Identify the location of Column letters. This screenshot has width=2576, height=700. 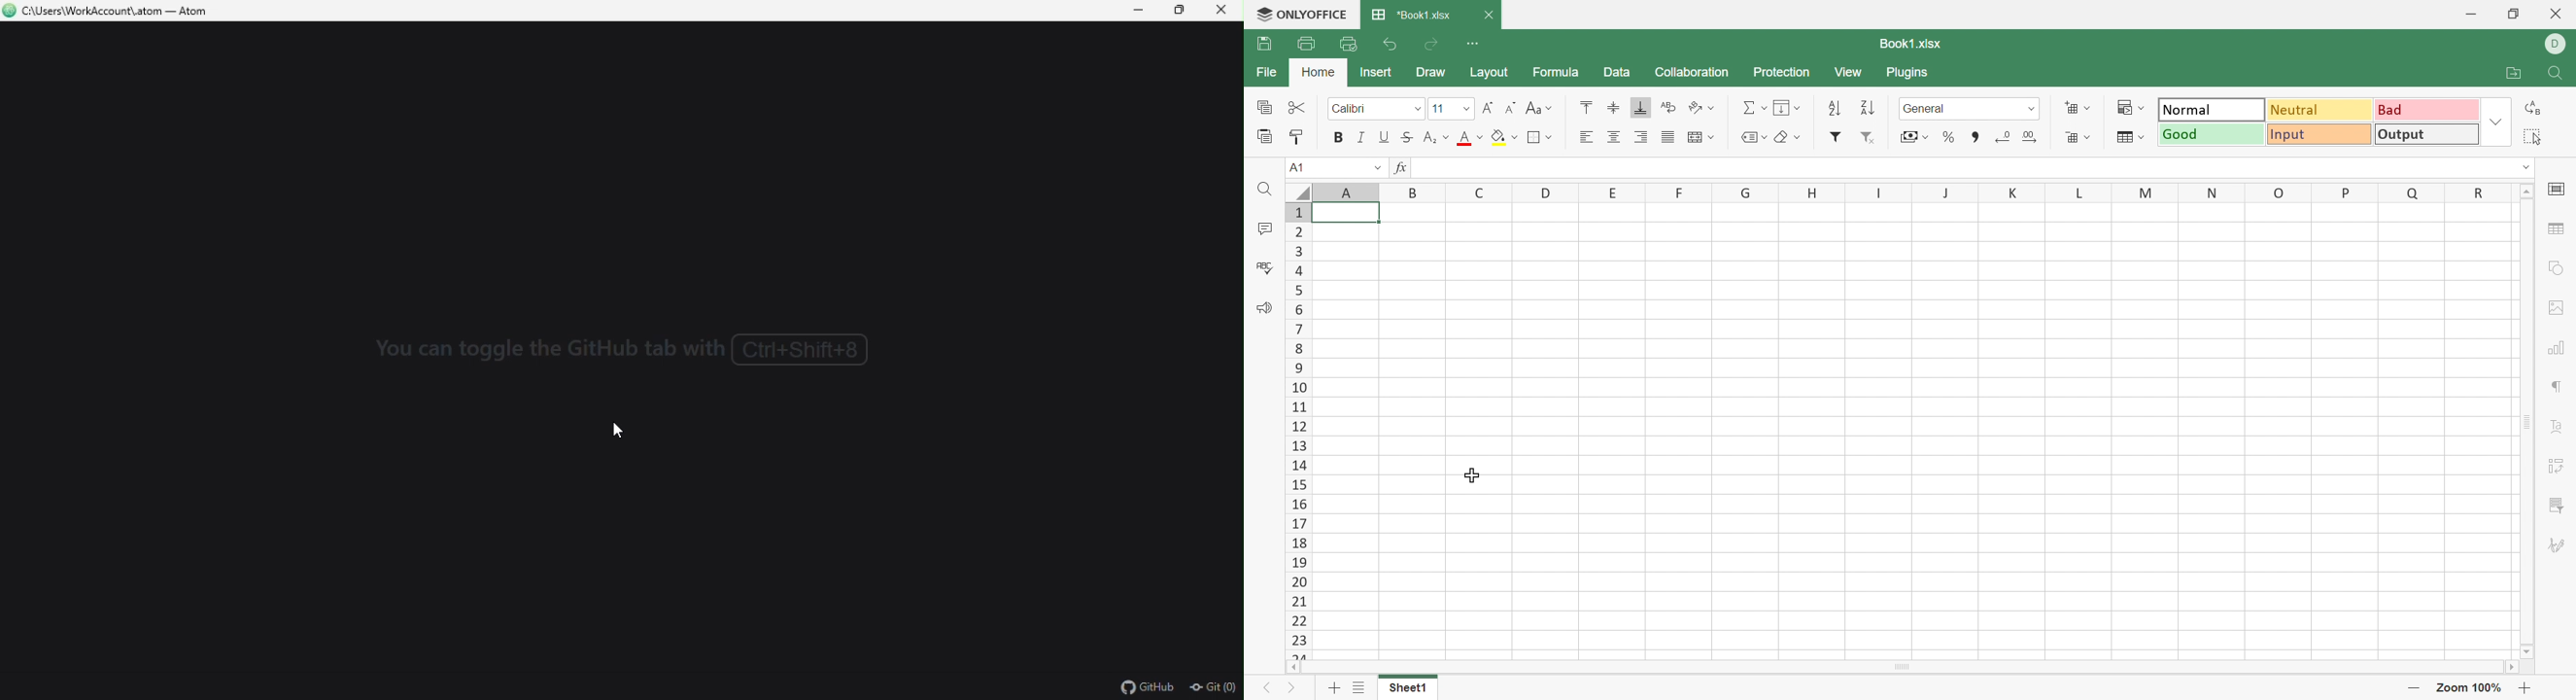
(1901, 192).